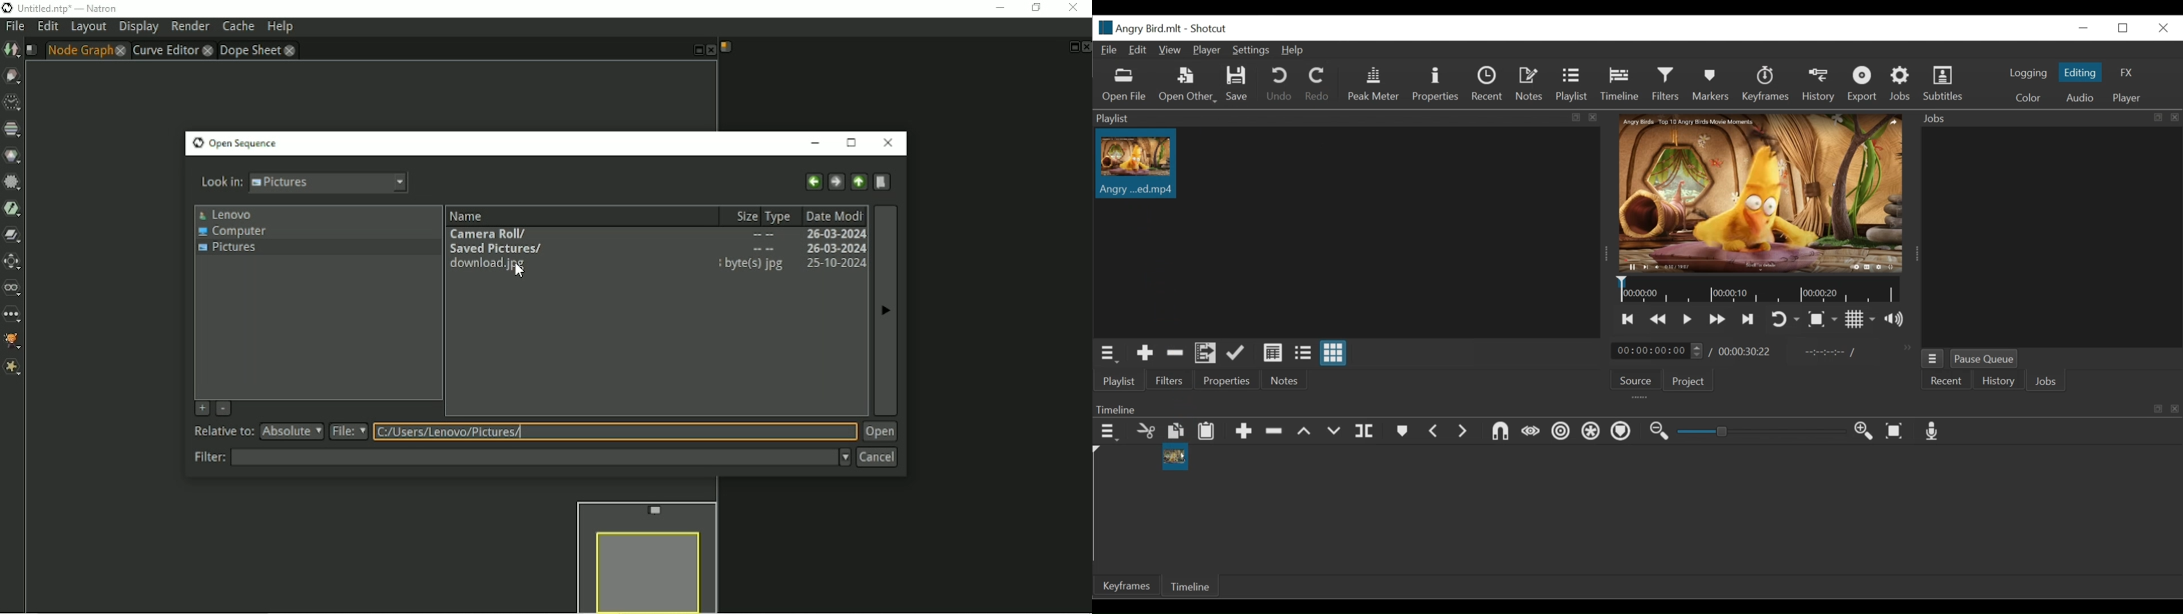 This screenshot has height=616, width=2184. What do you see at coordinates (1746, 351) in the screenshot?
I see `Total duration` at bounding box center [1746, 351].